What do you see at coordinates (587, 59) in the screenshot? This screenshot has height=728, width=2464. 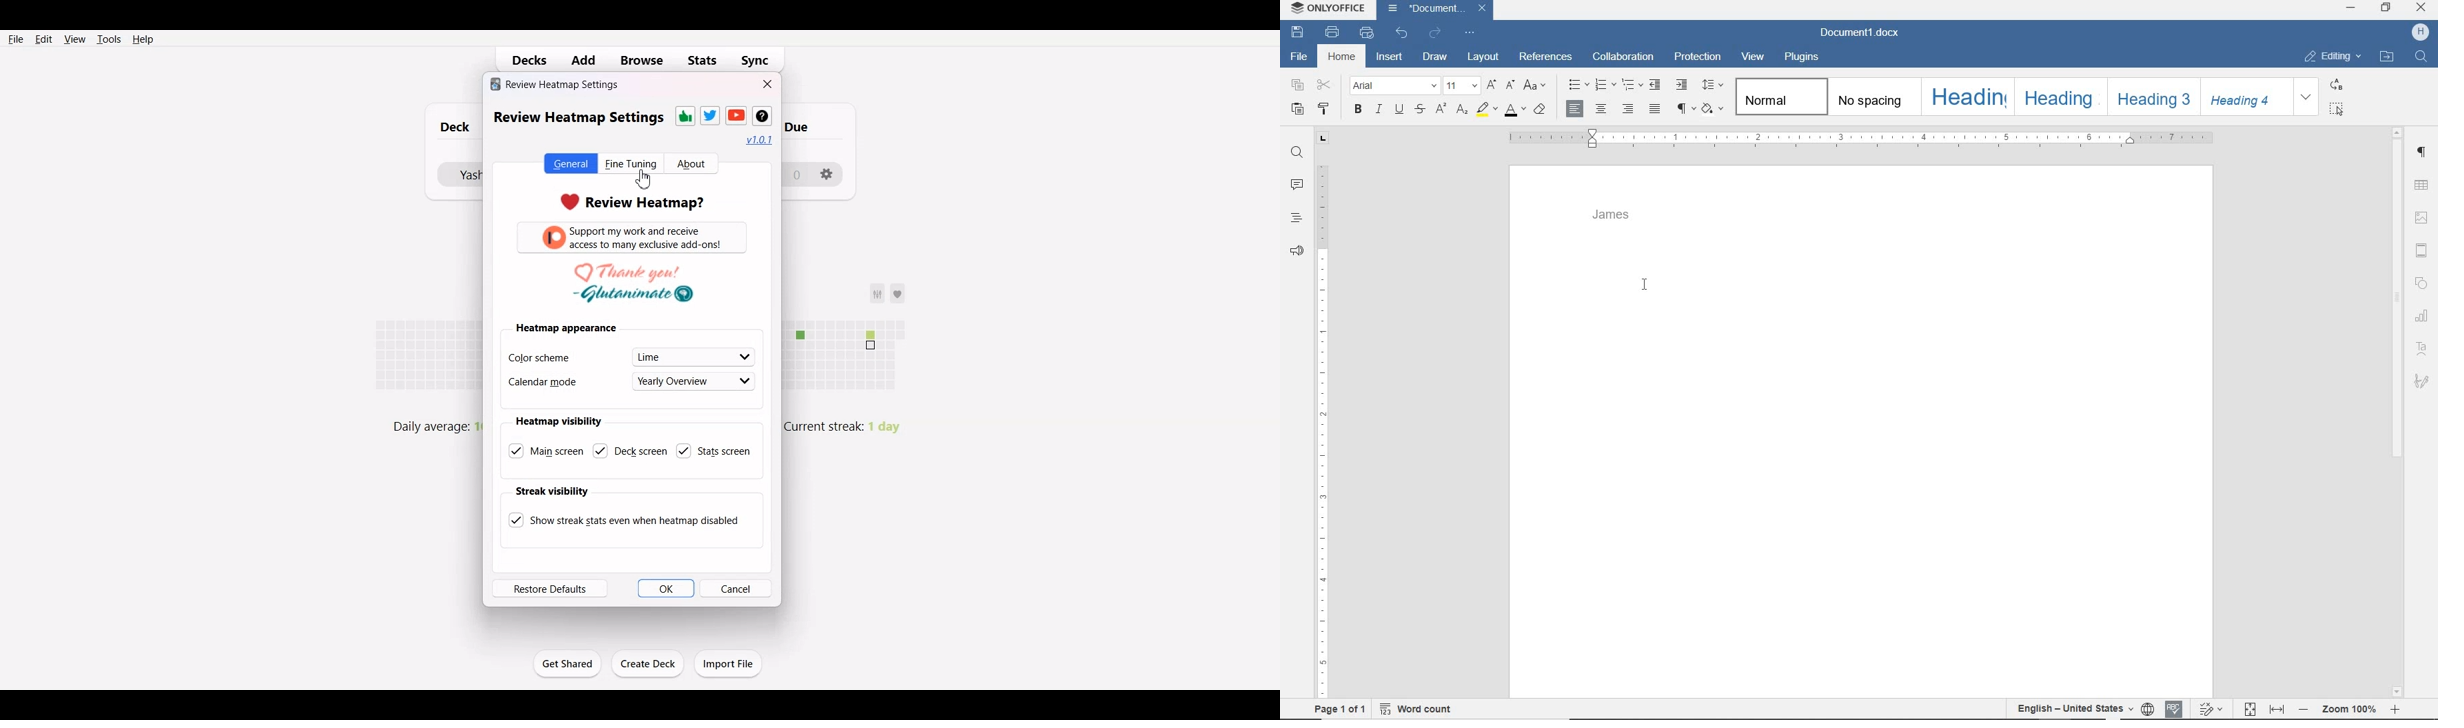 I see `Add` at bounding box center [587, 59].